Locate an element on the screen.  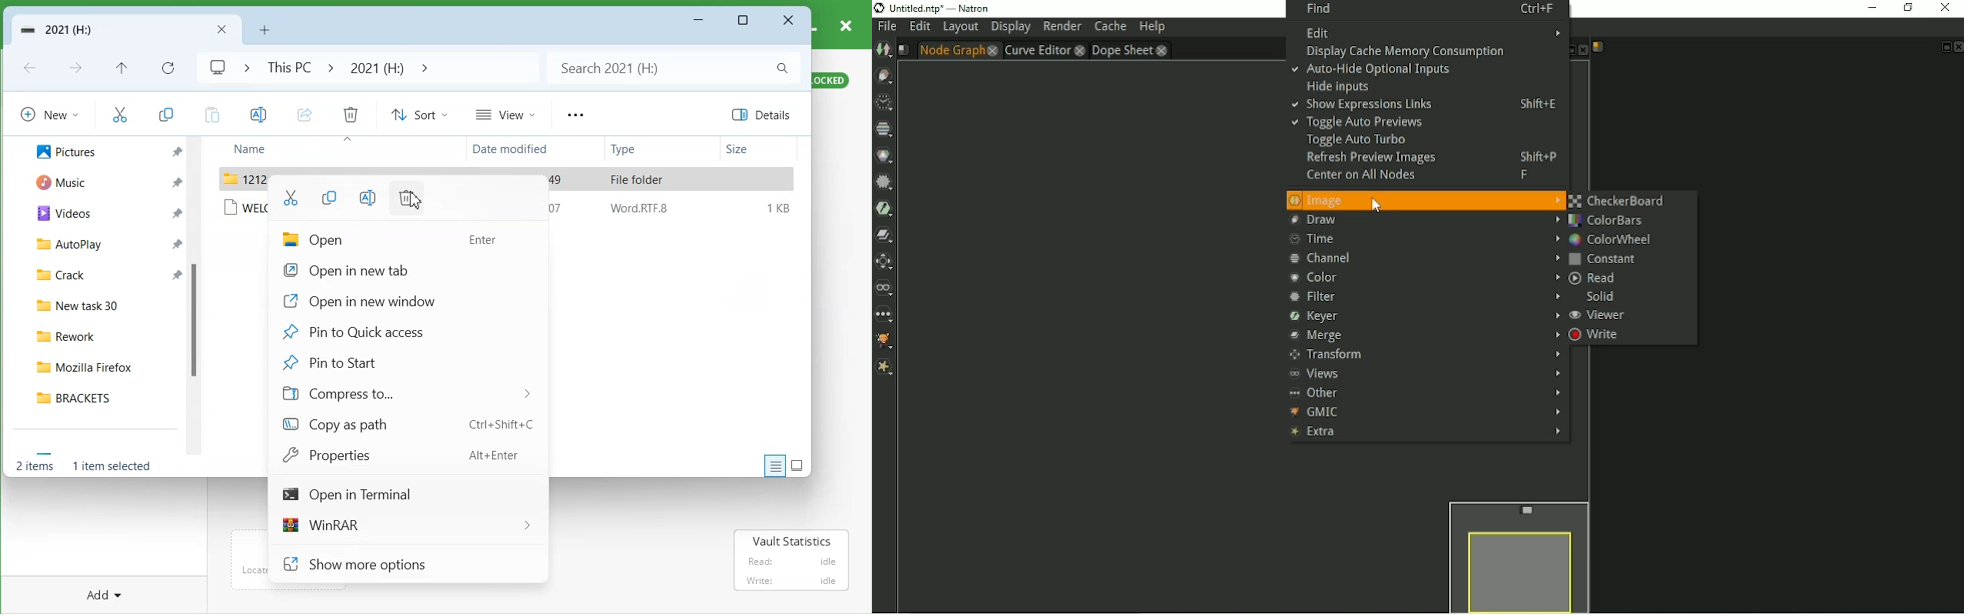
Vault Folder is located at coordinates (125, 30).